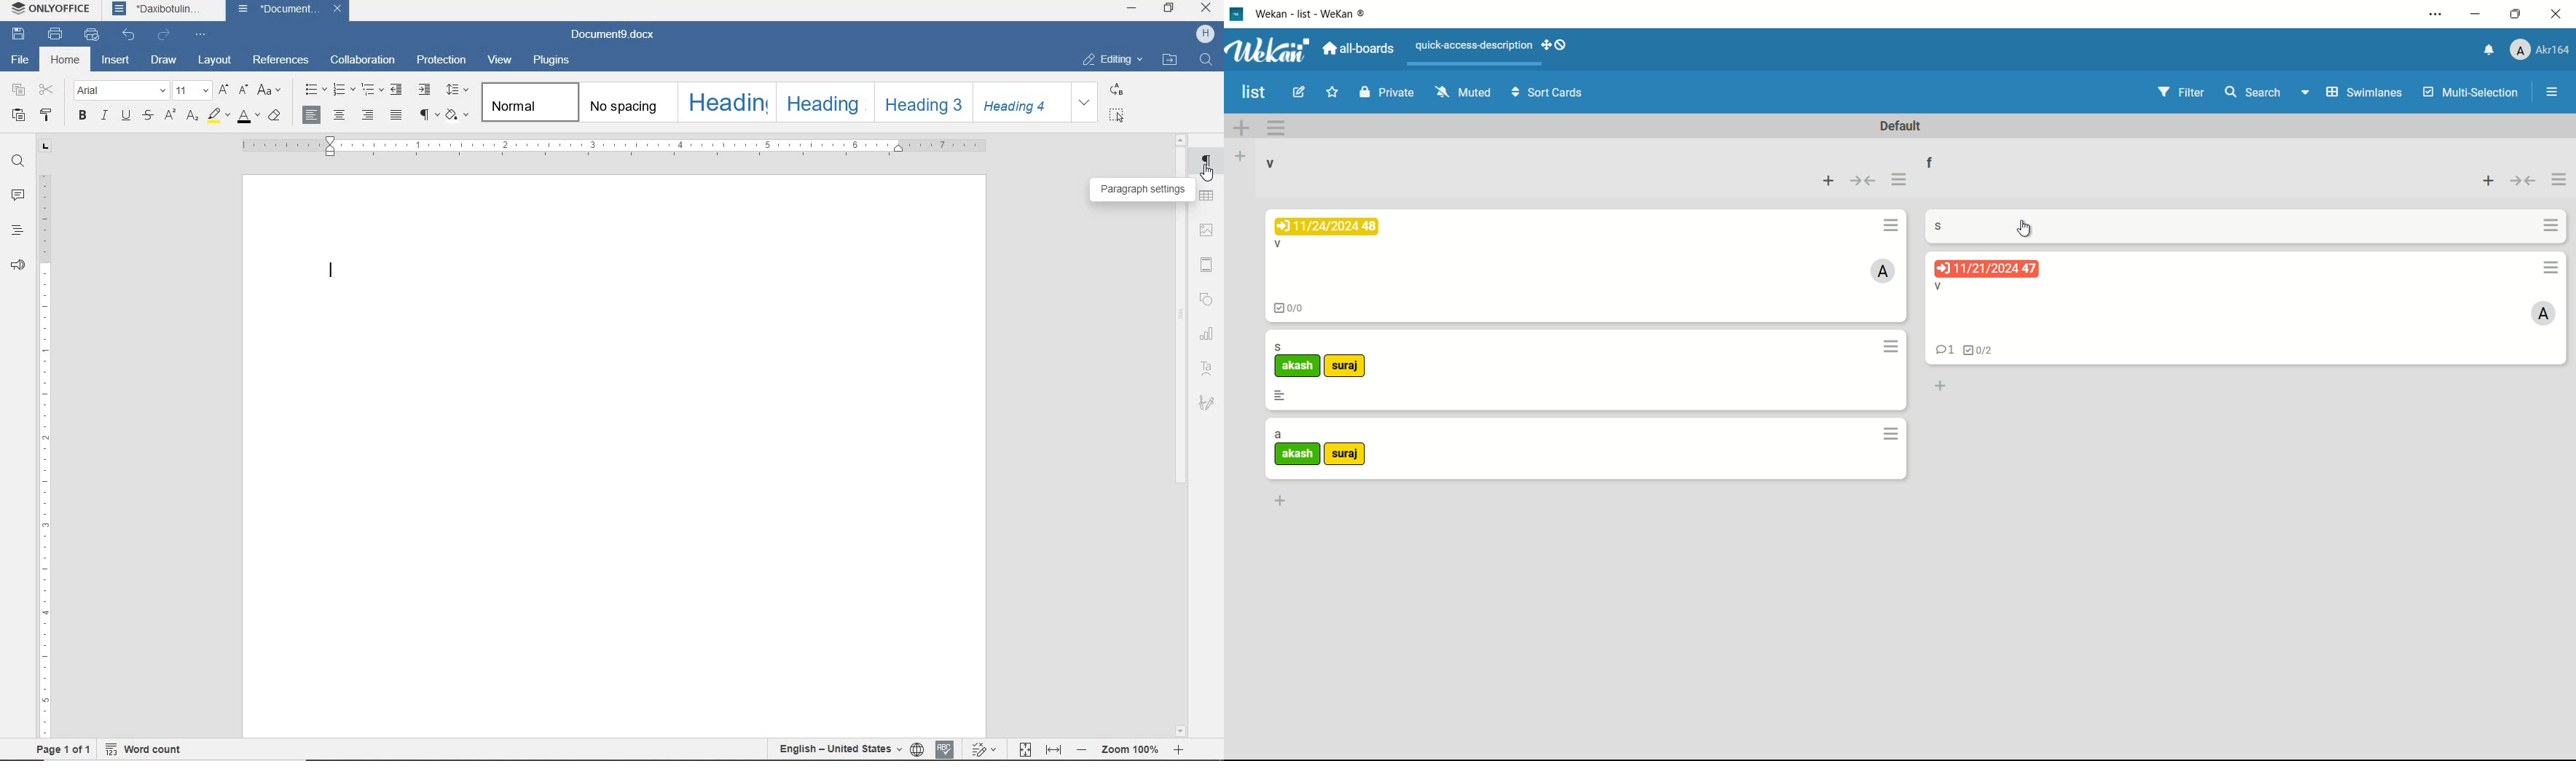  Describe the element at coordinates (193, 117) in the screenshot. I see `subscript` at that location.